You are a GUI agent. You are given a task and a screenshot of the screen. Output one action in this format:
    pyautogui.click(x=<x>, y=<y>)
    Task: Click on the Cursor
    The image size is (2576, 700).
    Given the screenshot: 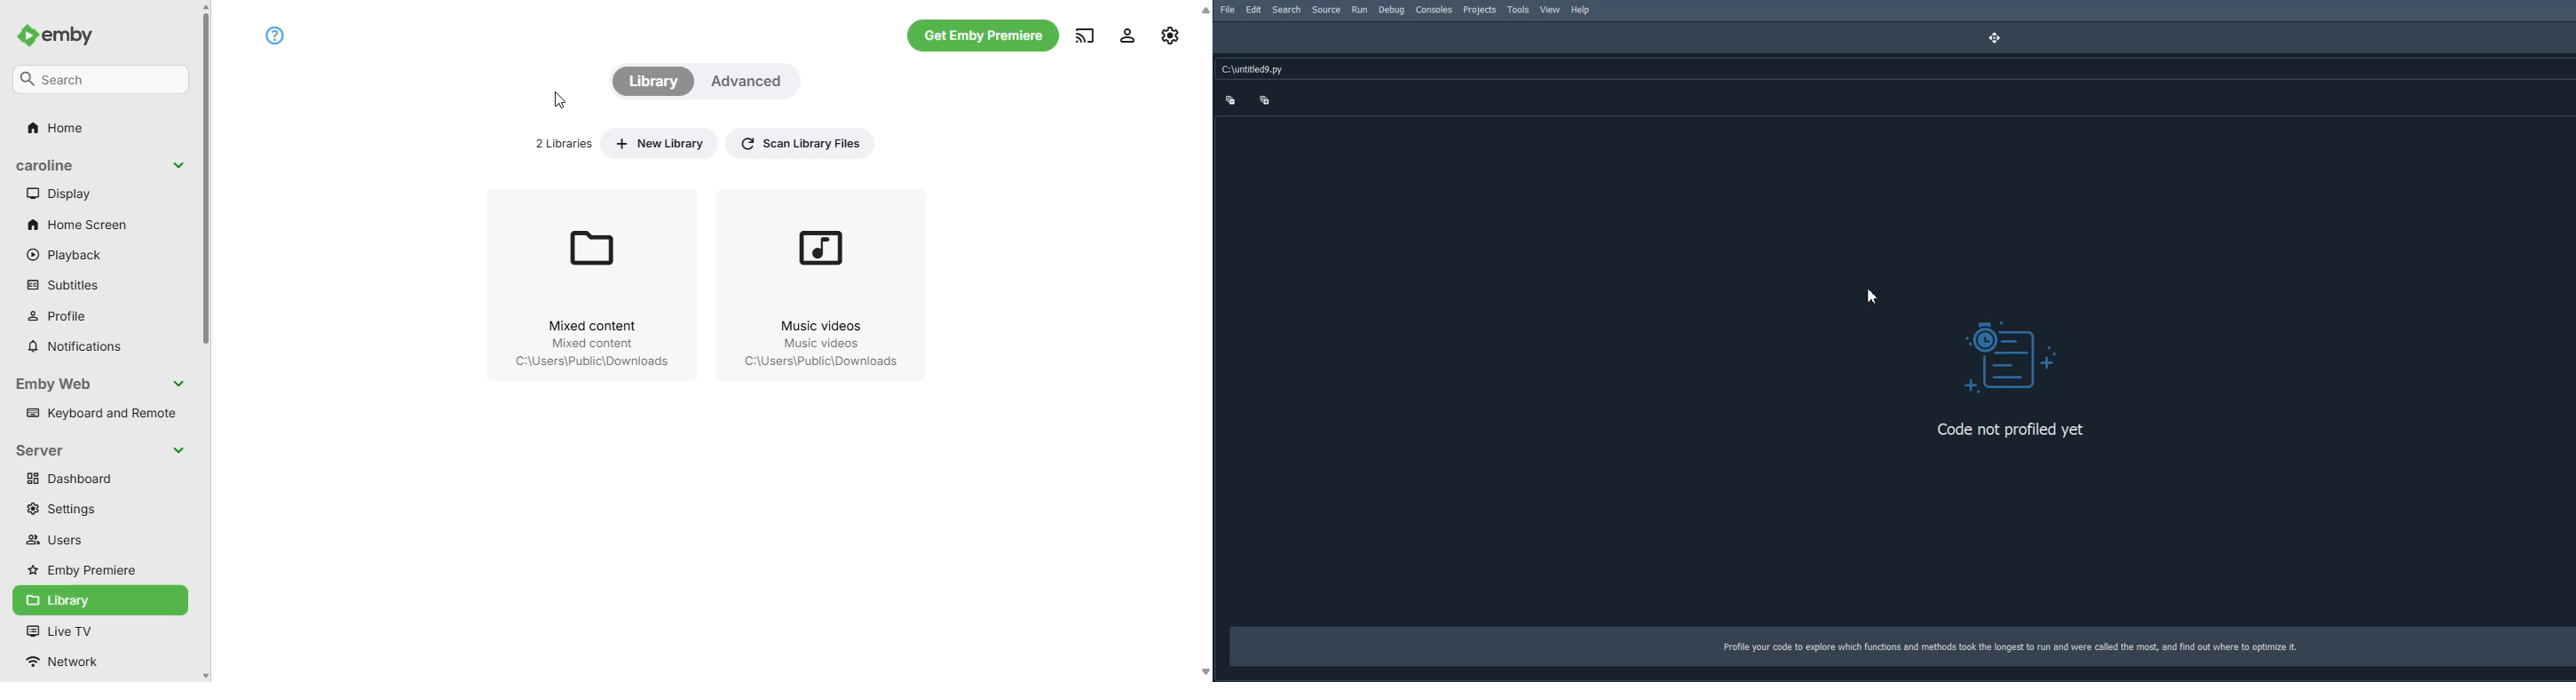 What is the action you would take?
    pyautogui.click(x=1873, y=296)
    